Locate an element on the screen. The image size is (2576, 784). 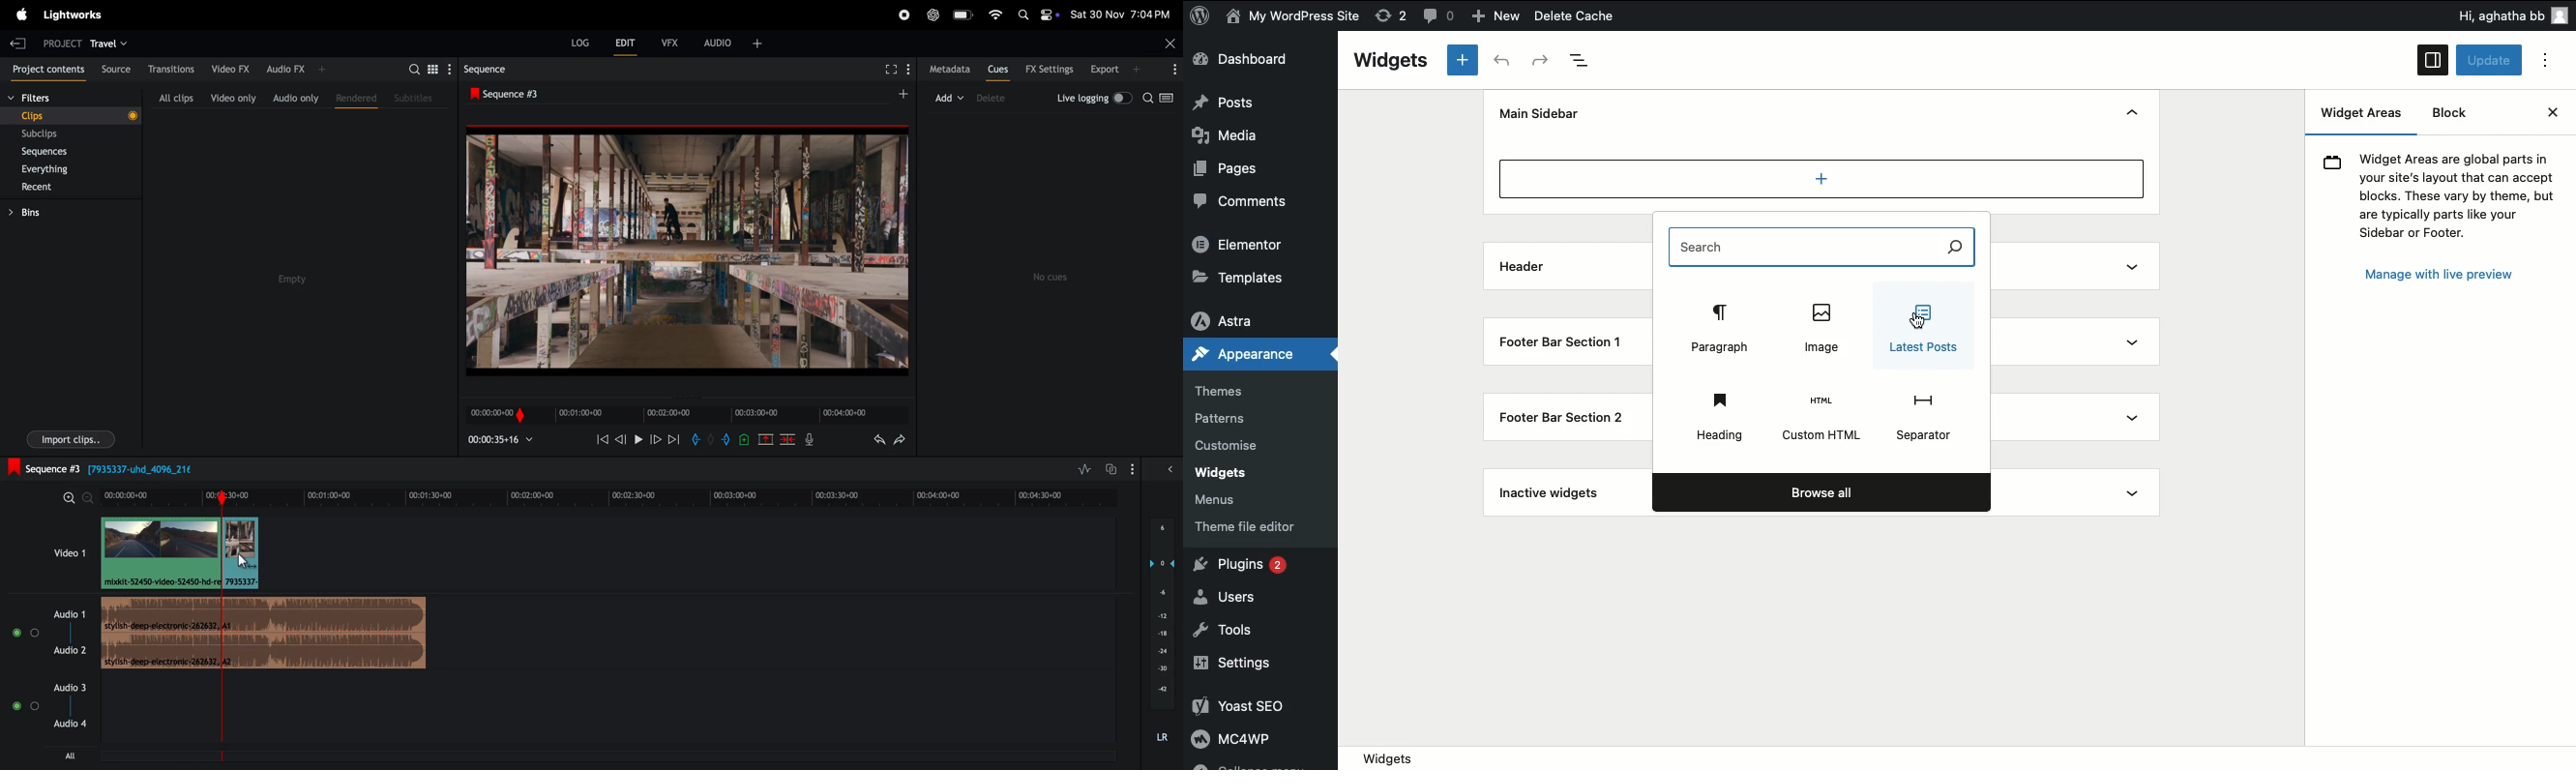
sequences is located at coordinates (54, 152).